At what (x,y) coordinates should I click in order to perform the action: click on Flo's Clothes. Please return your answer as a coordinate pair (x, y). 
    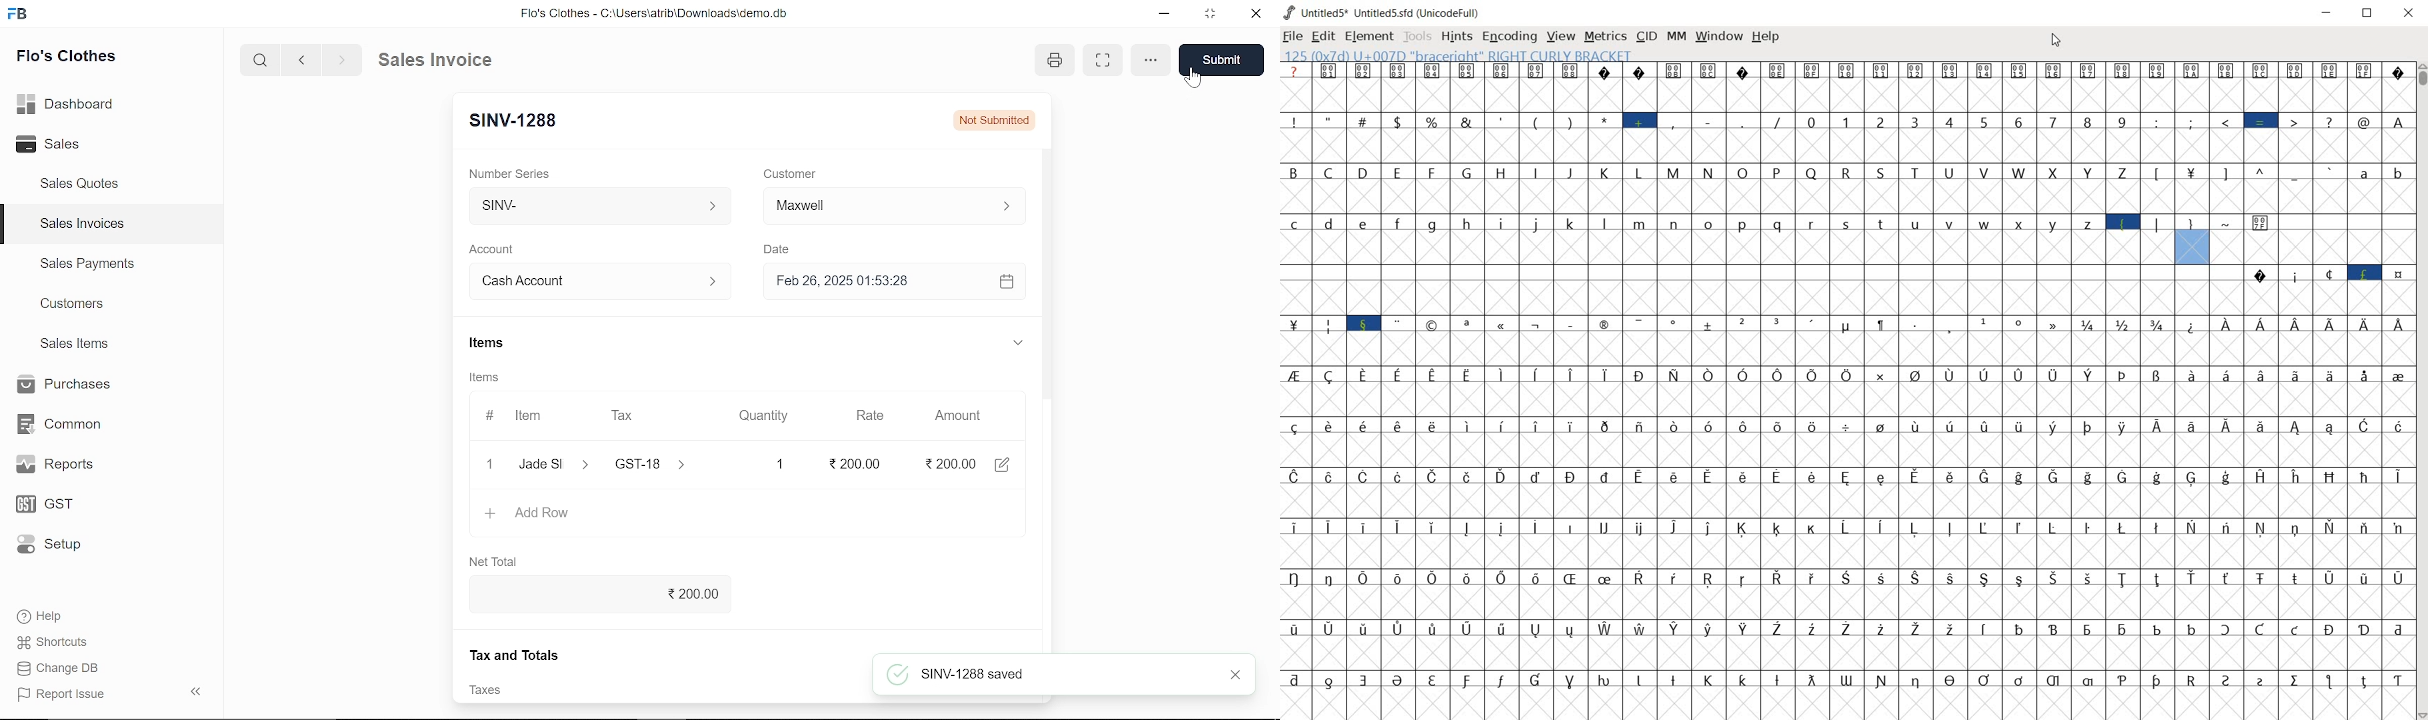
    Looking at the image, I should click on (66, 58).